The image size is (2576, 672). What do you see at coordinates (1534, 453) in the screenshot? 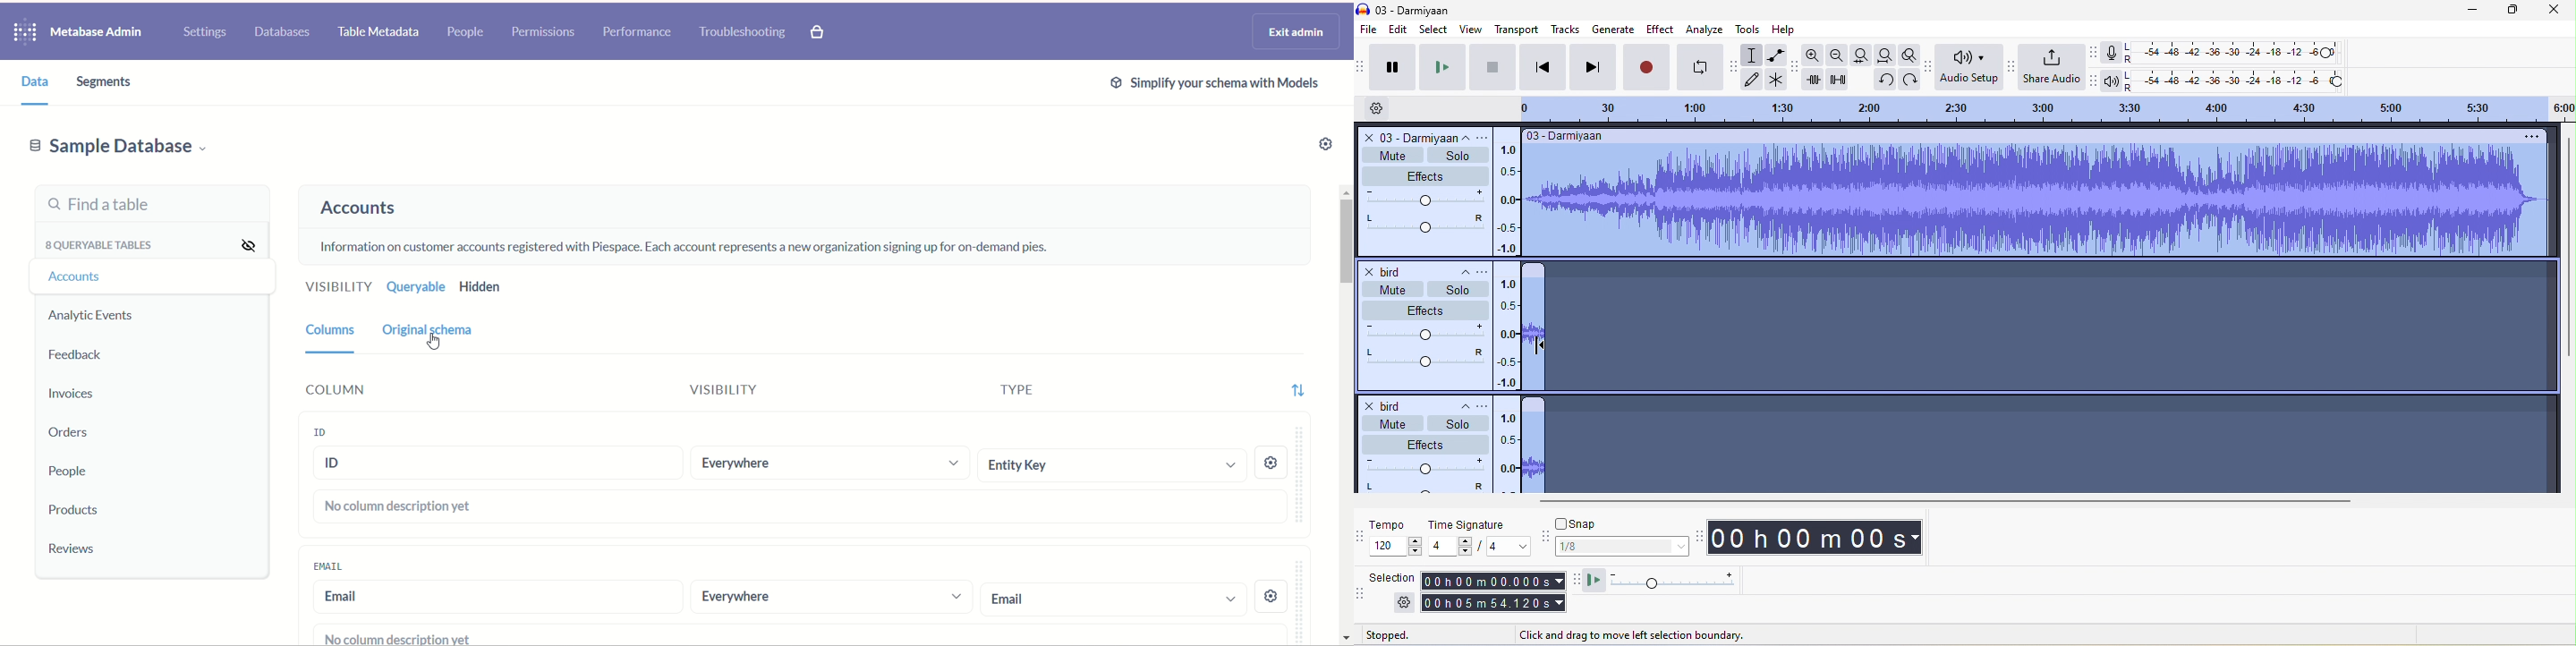
I see `record audio` at bounding box center [1534, 453].